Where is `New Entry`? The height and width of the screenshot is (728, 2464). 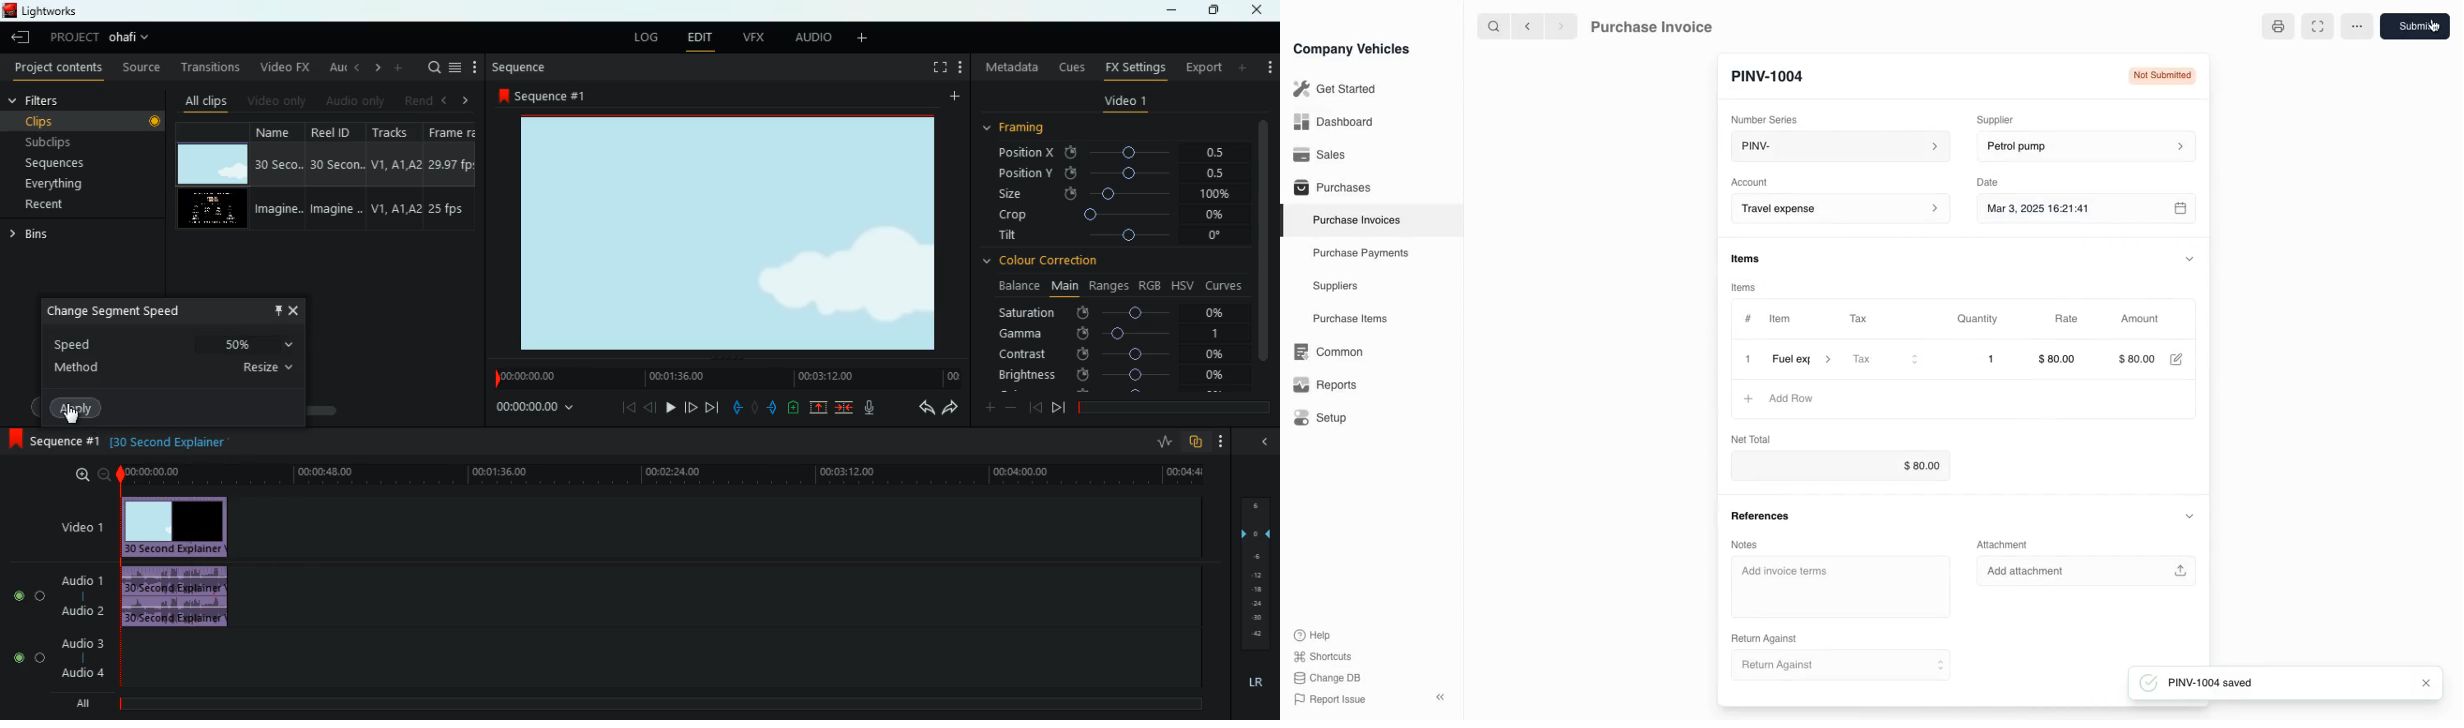 New Entry is located at coordinates (1776, 75).